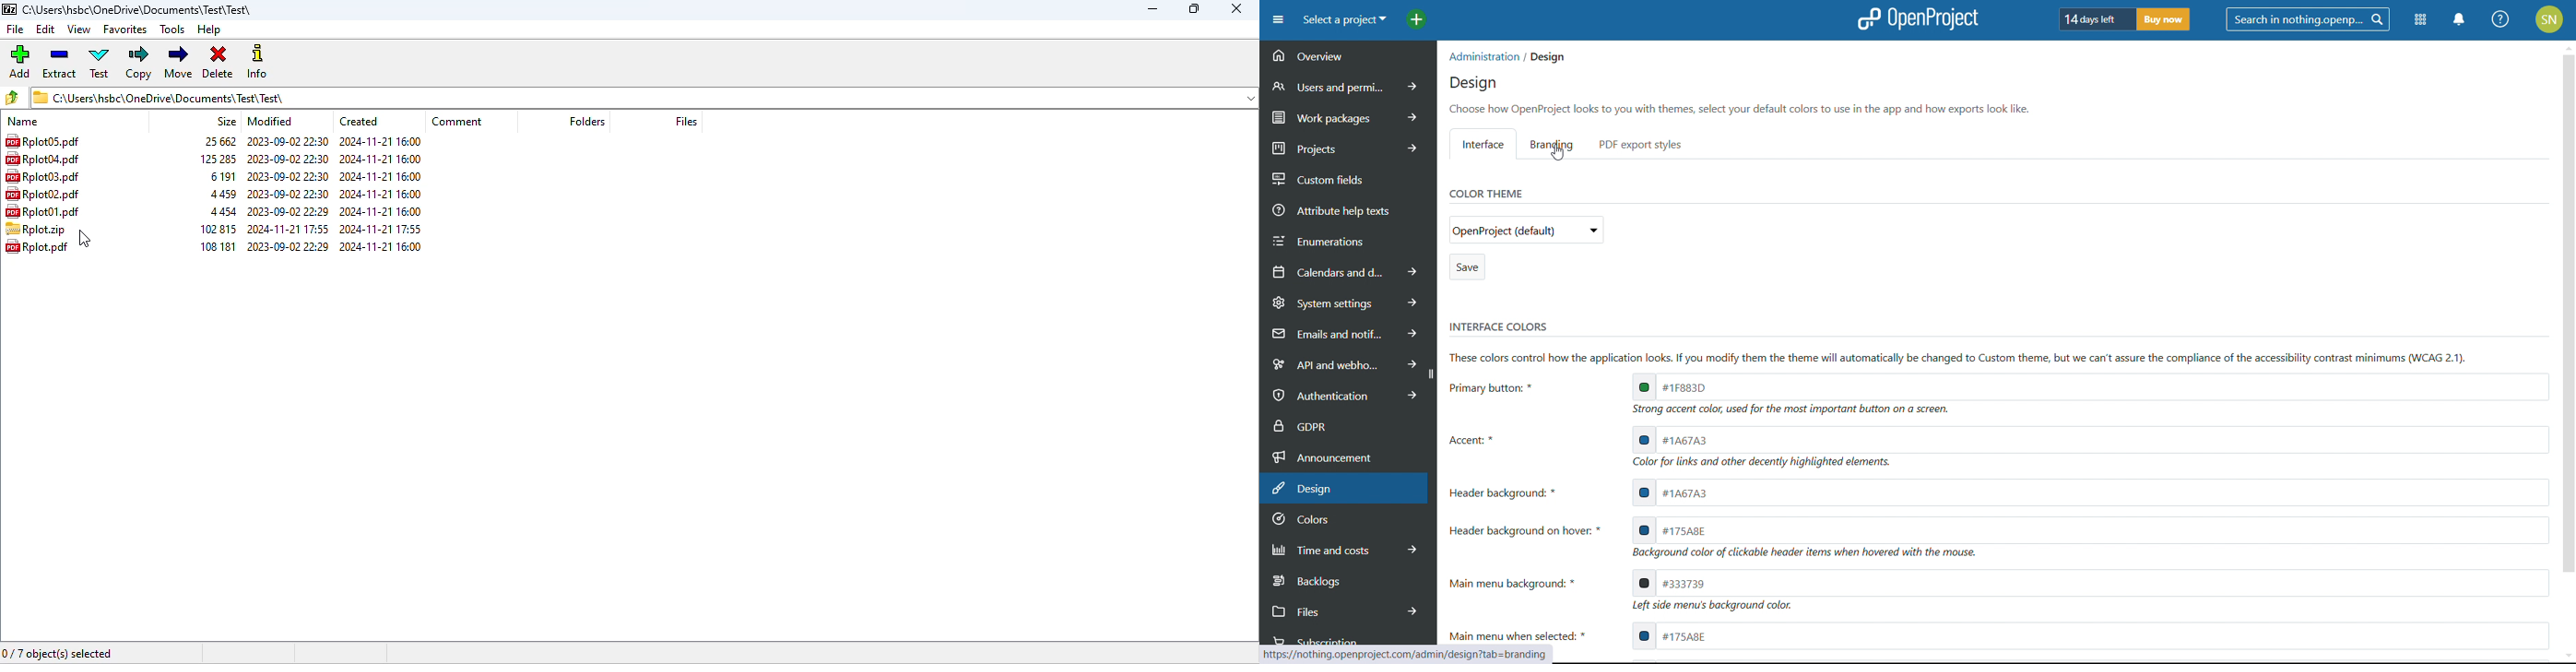 Image resolution: width=2576 pixels, height=672 pixels. Describe the element at coordinates (2090, 386) in the screenshot. I see `primary button` at that location.